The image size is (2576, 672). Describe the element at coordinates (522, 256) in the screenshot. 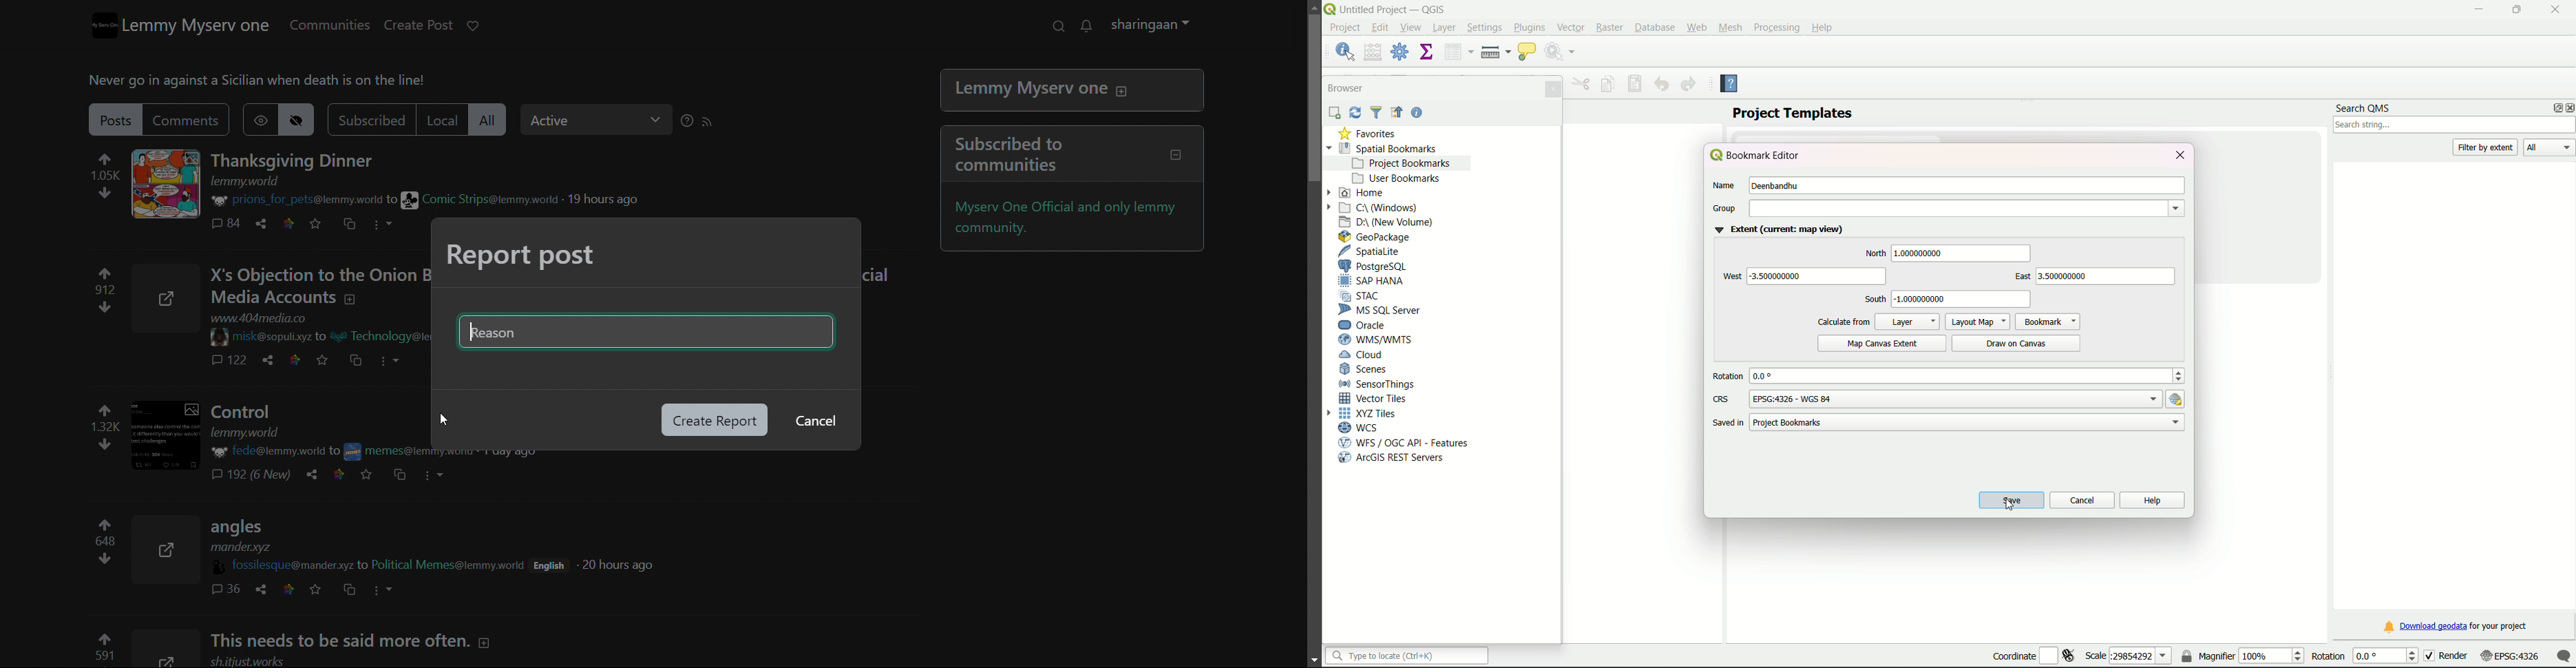

I see `report post dialogbox` at that location.